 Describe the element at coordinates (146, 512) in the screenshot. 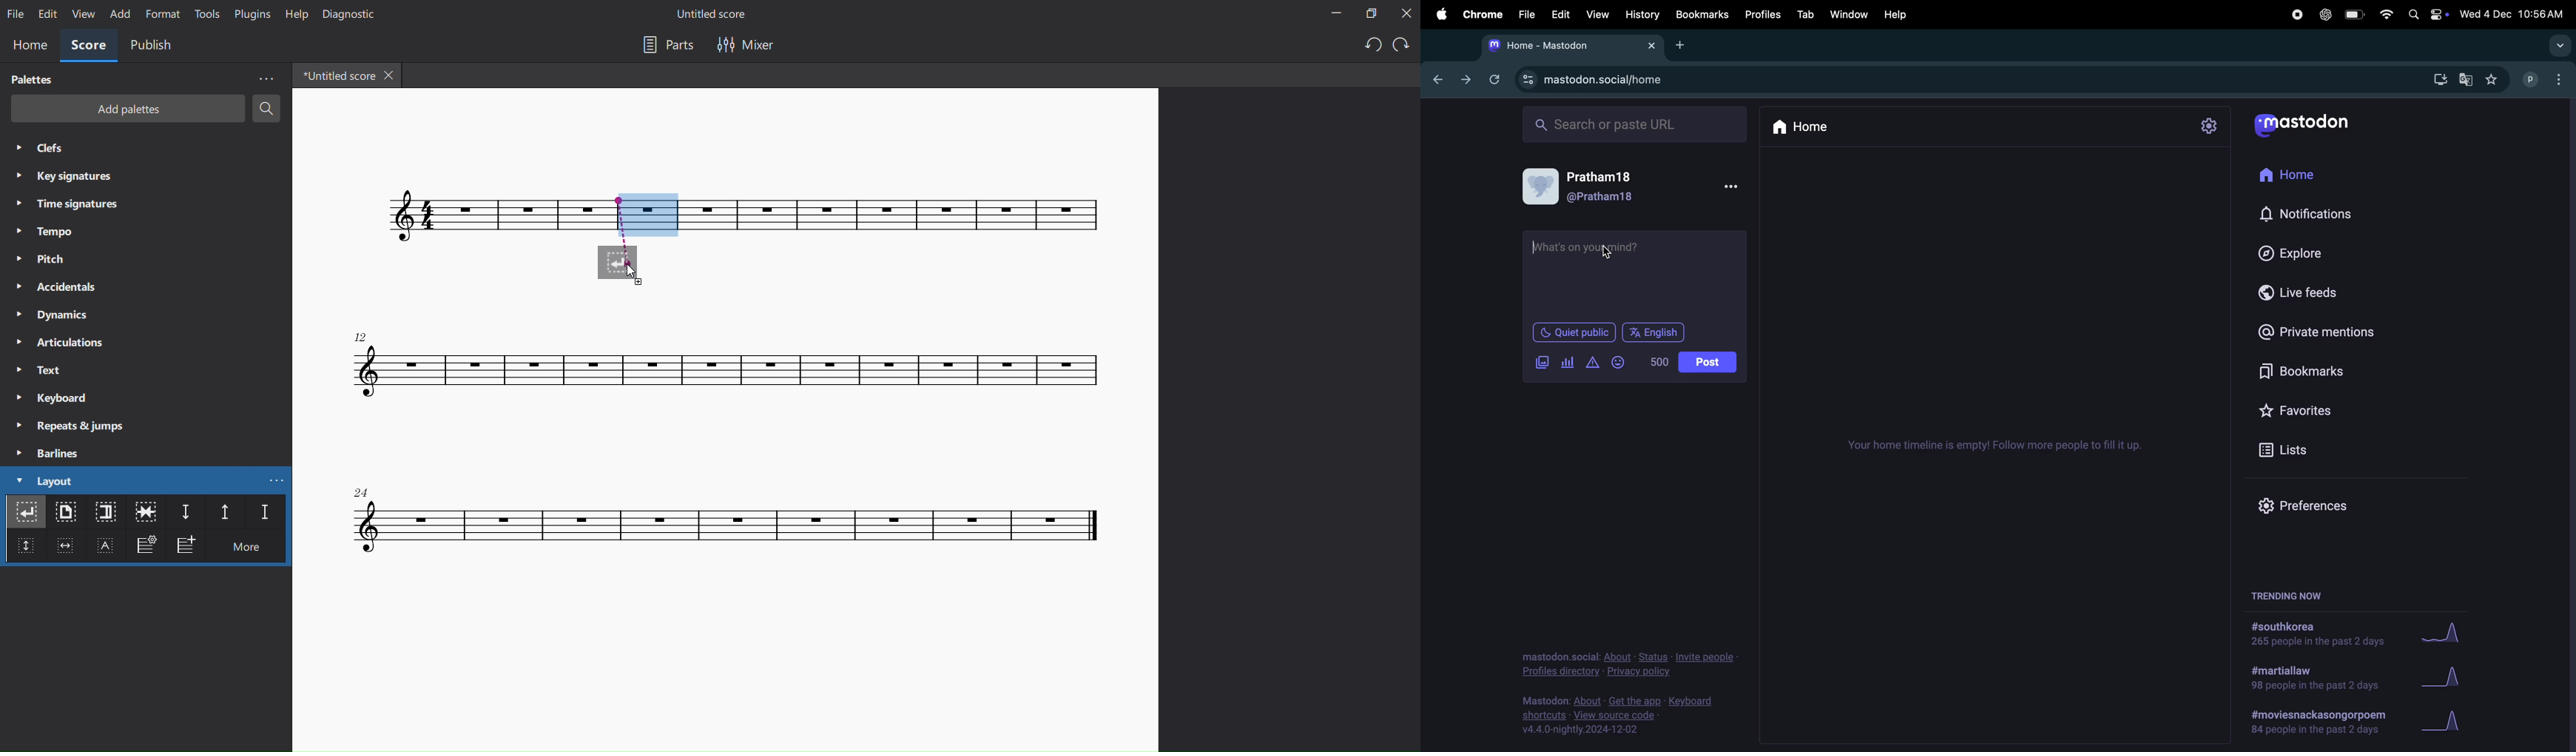

I see `keep same measure` at that location.